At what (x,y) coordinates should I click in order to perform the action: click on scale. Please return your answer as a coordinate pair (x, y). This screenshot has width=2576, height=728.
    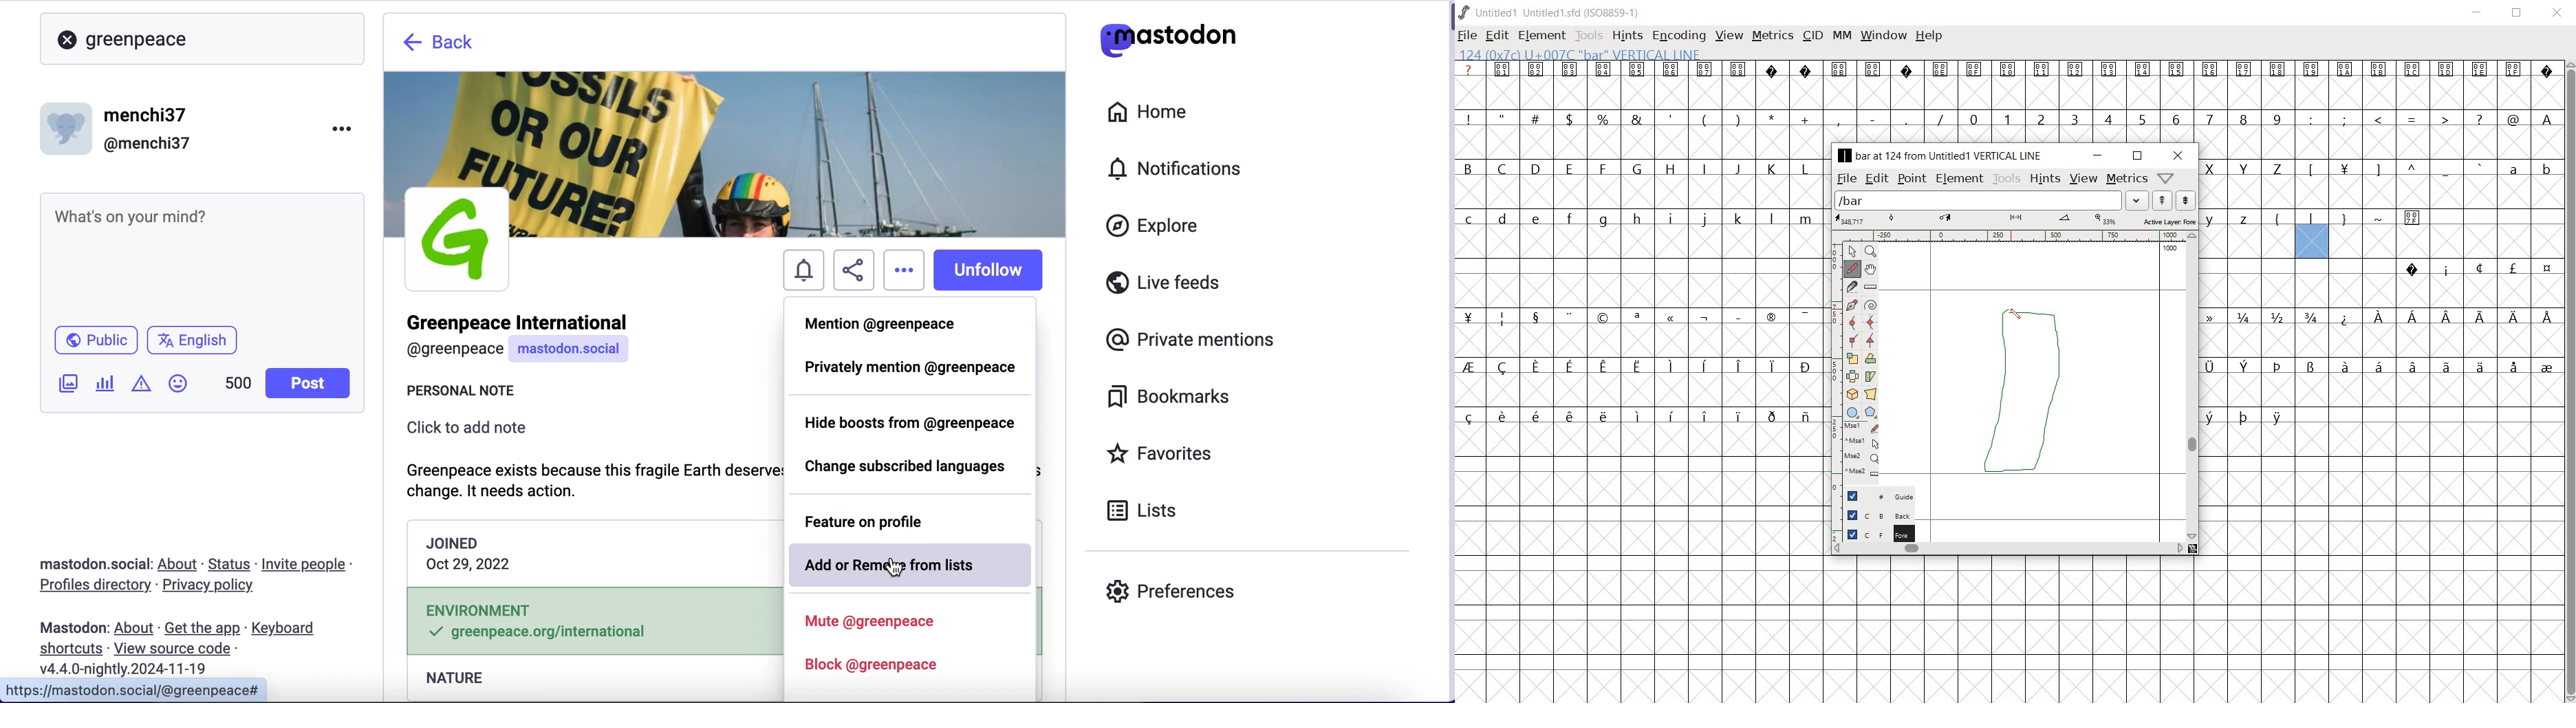
    Looking at the image, I should click on (2015, 219).